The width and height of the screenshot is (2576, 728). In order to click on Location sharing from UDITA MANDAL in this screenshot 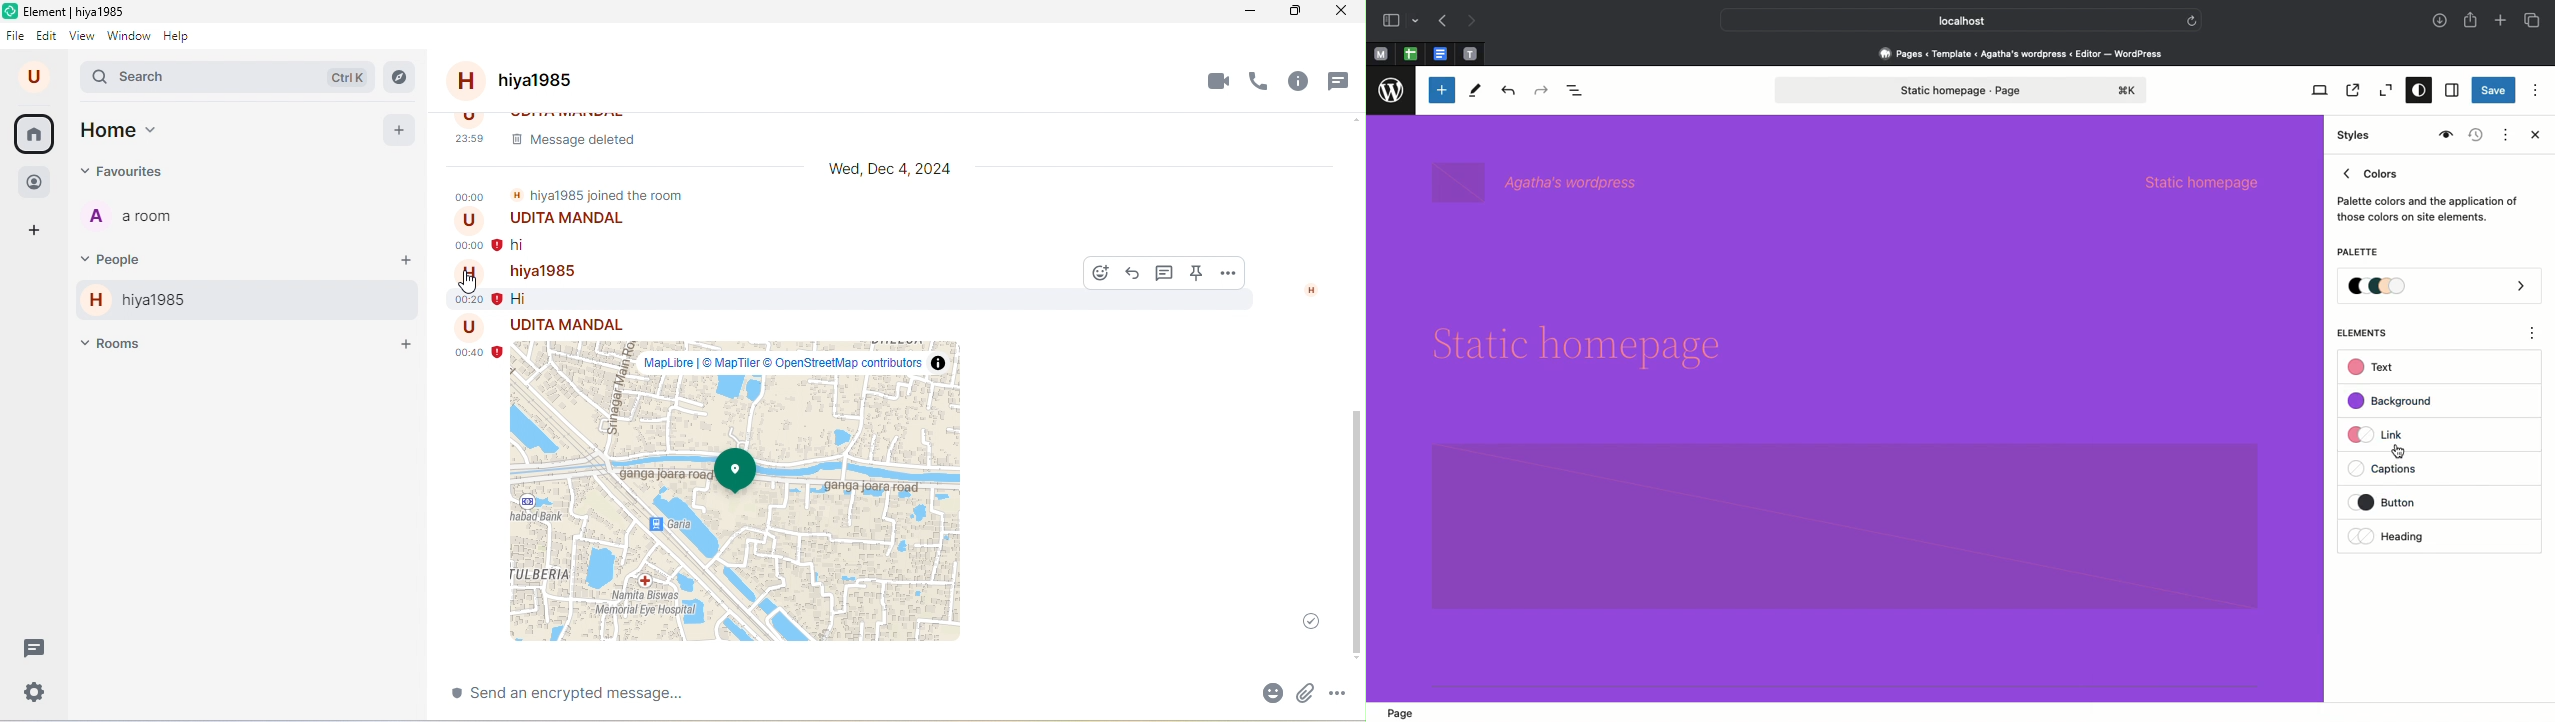, I will do `click(729, 483)`.